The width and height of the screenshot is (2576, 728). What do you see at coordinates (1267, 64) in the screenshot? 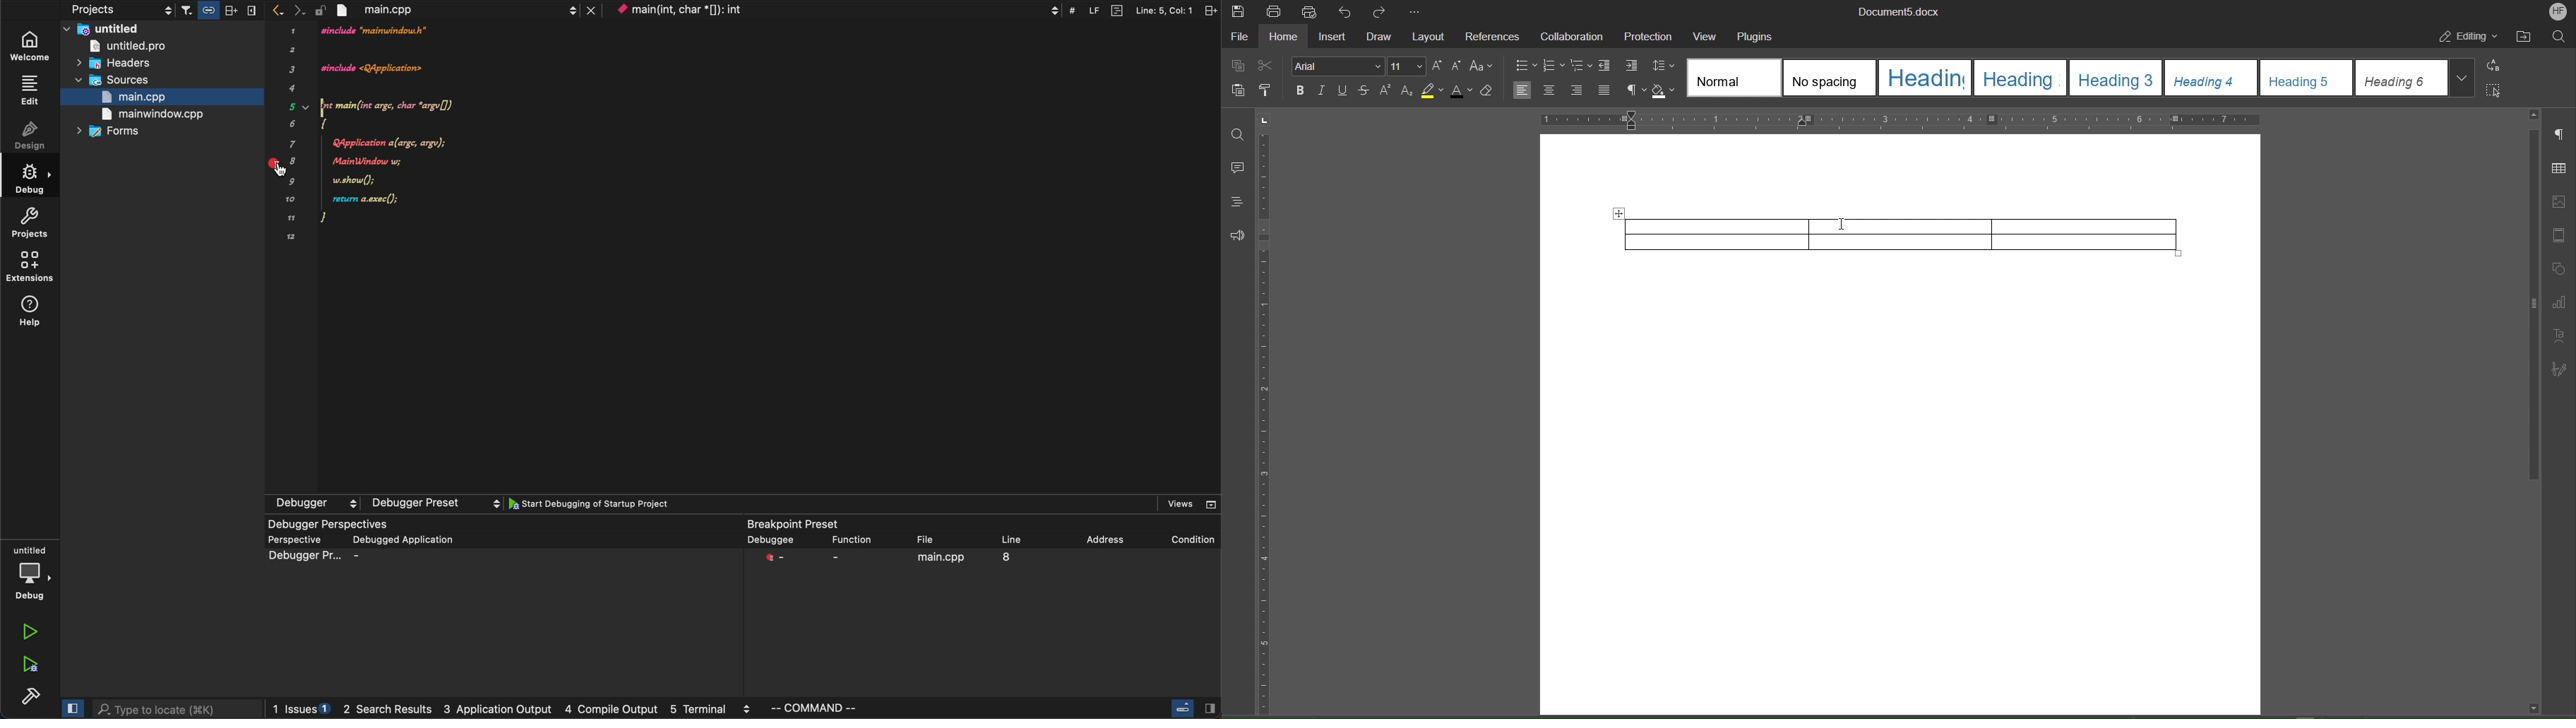
I see `Cut` at bounding box center [1267, 64].